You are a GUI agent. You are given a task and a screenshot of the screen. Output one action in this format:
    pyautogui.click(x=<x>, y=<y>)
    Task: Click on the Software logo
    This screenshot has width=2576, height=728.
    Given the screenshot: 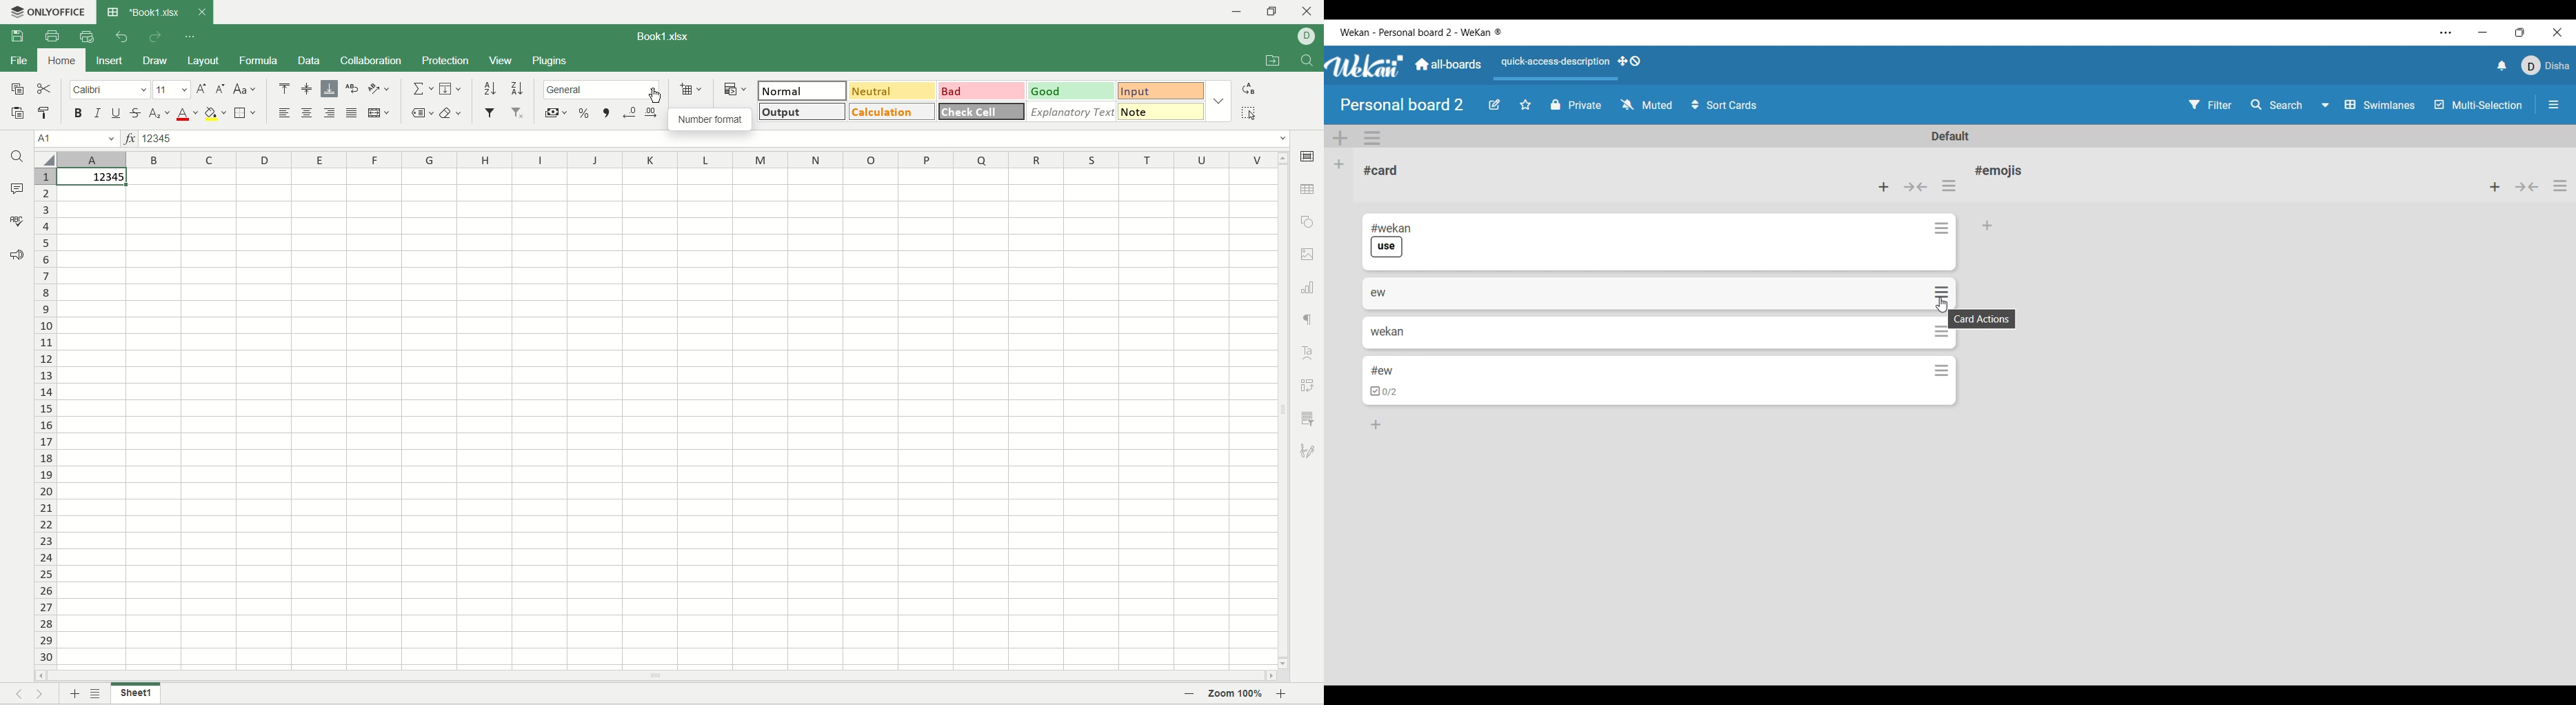 What is the action you would take?
    pyautogui.click(x=1365, y=66)
    